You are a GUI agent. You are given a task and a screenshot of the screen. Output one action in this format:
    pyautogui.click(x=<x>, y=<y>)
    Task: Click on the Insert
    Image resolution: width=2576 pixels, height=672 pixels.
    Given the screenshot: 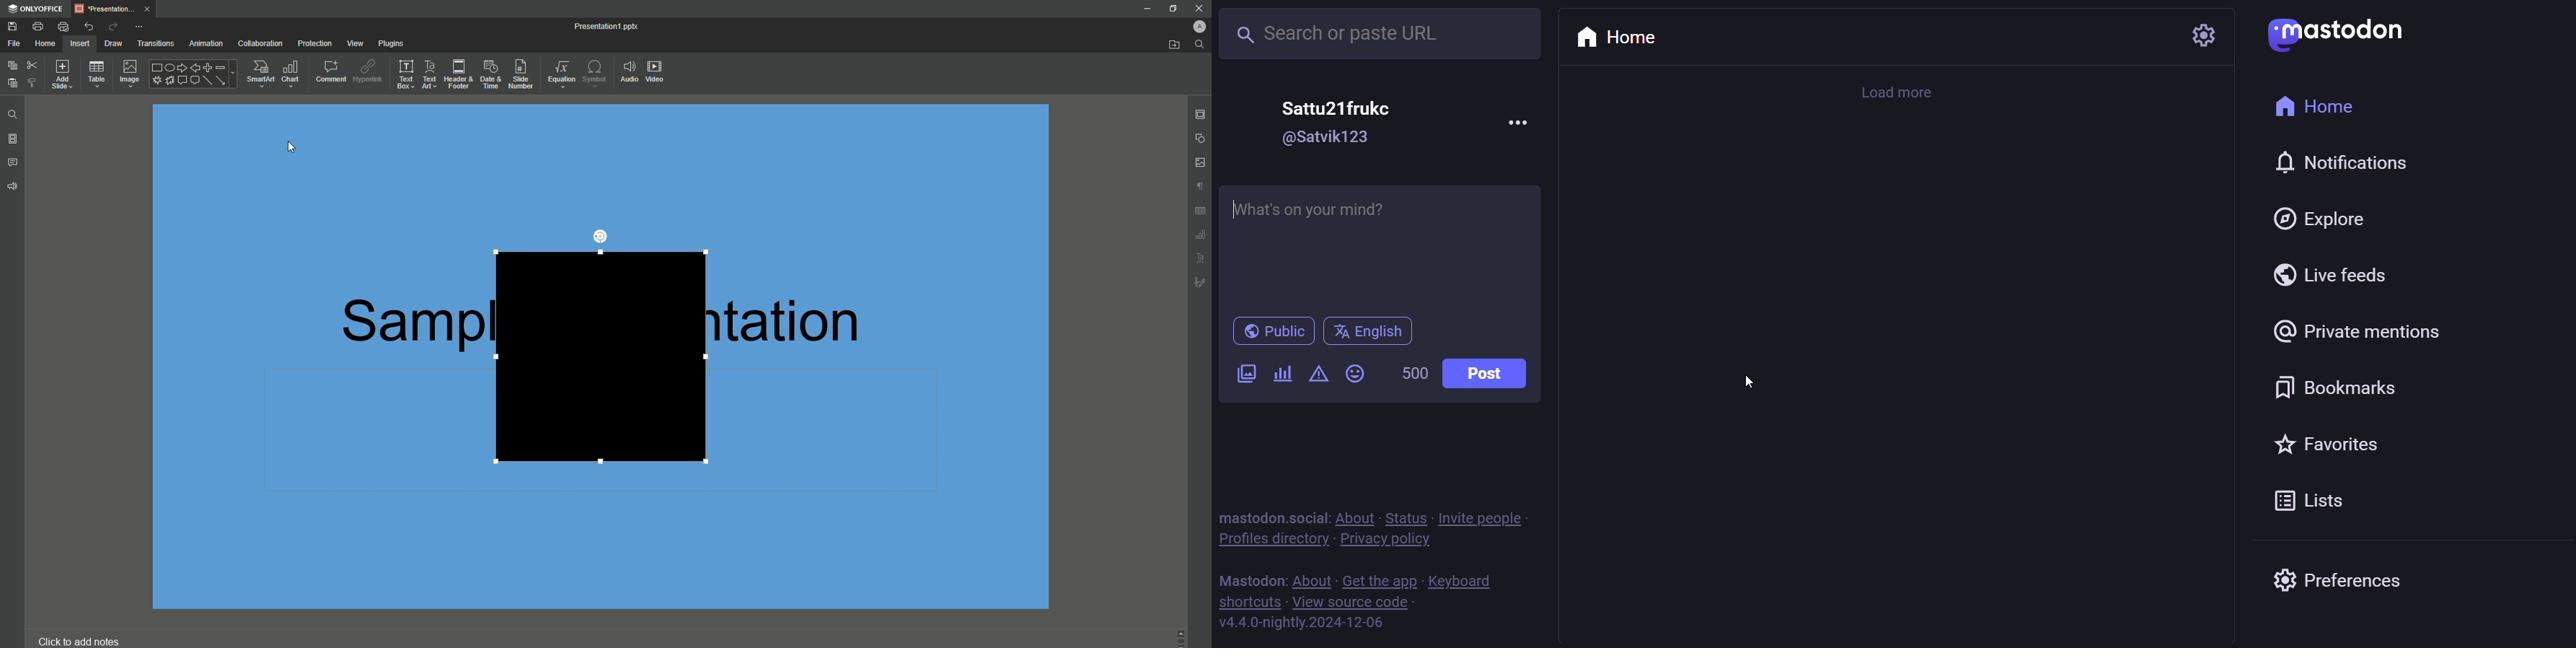 What is the action you would take?
    pyautogui.click(x=81, y=43)
    